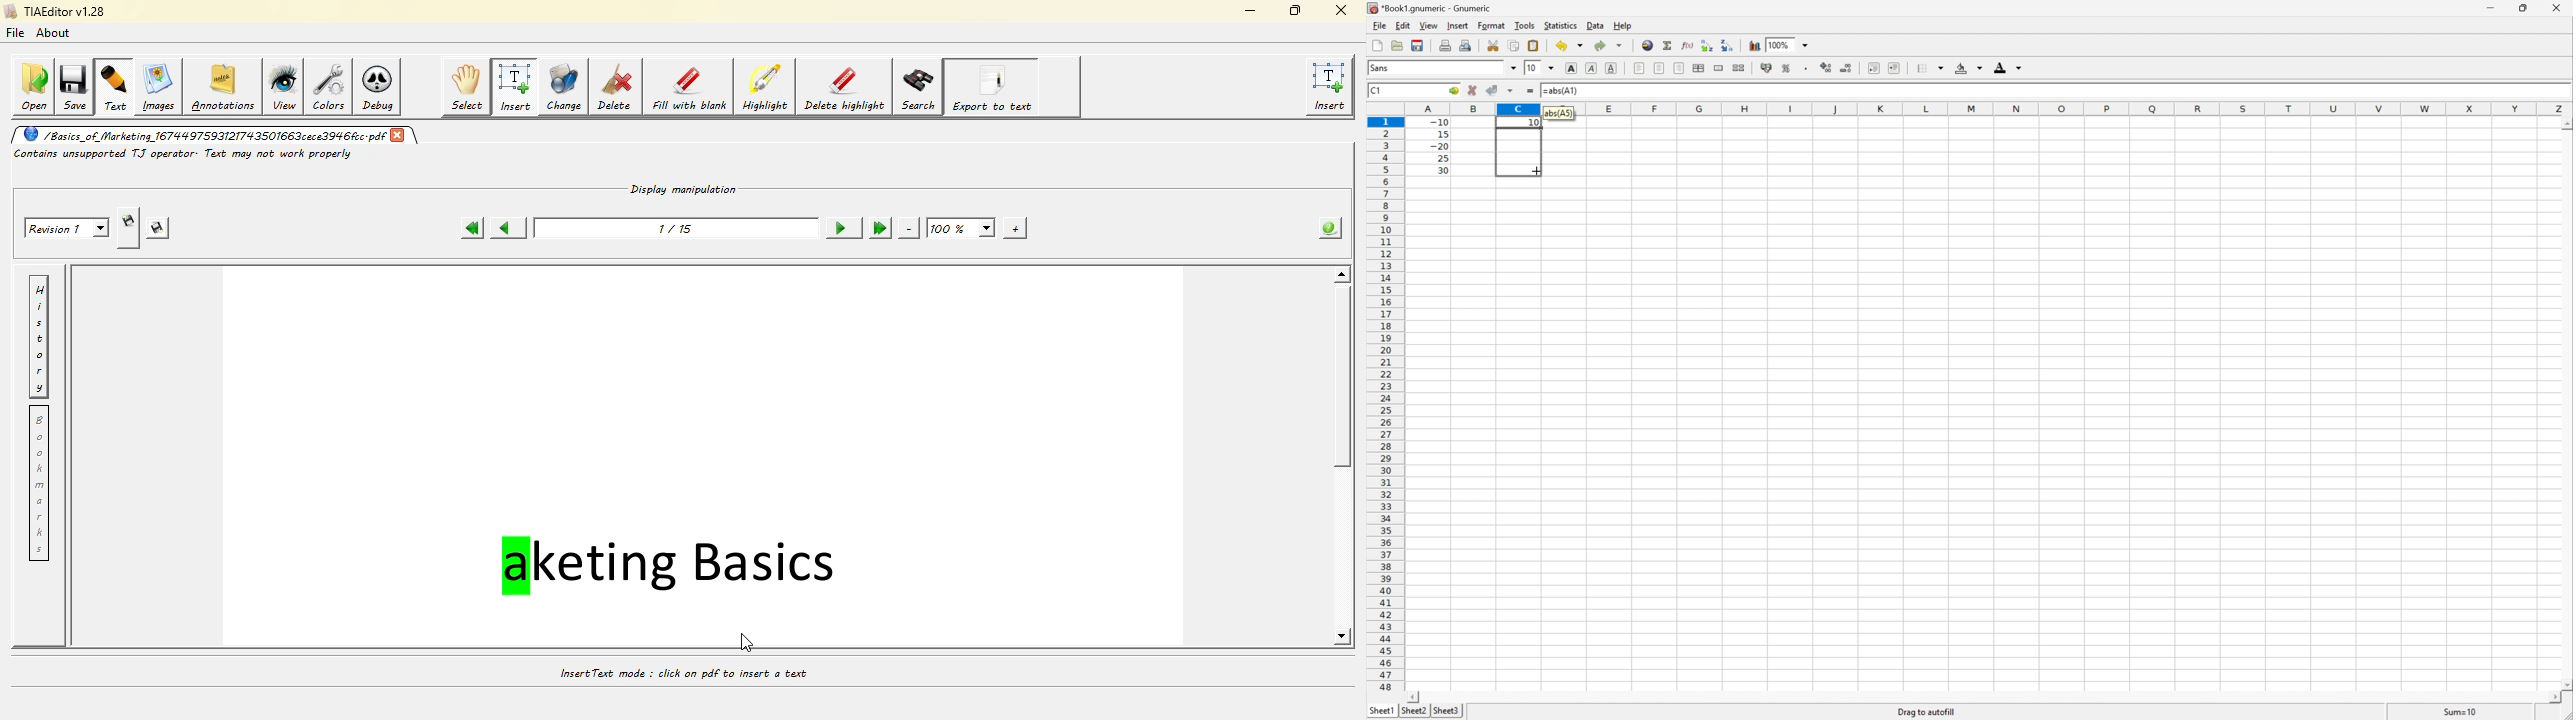 The width and height of the screenshot is (2576, 728). Describe the element at coordinates (1920, 67) in the screenshot. I see `Borders` at that location.